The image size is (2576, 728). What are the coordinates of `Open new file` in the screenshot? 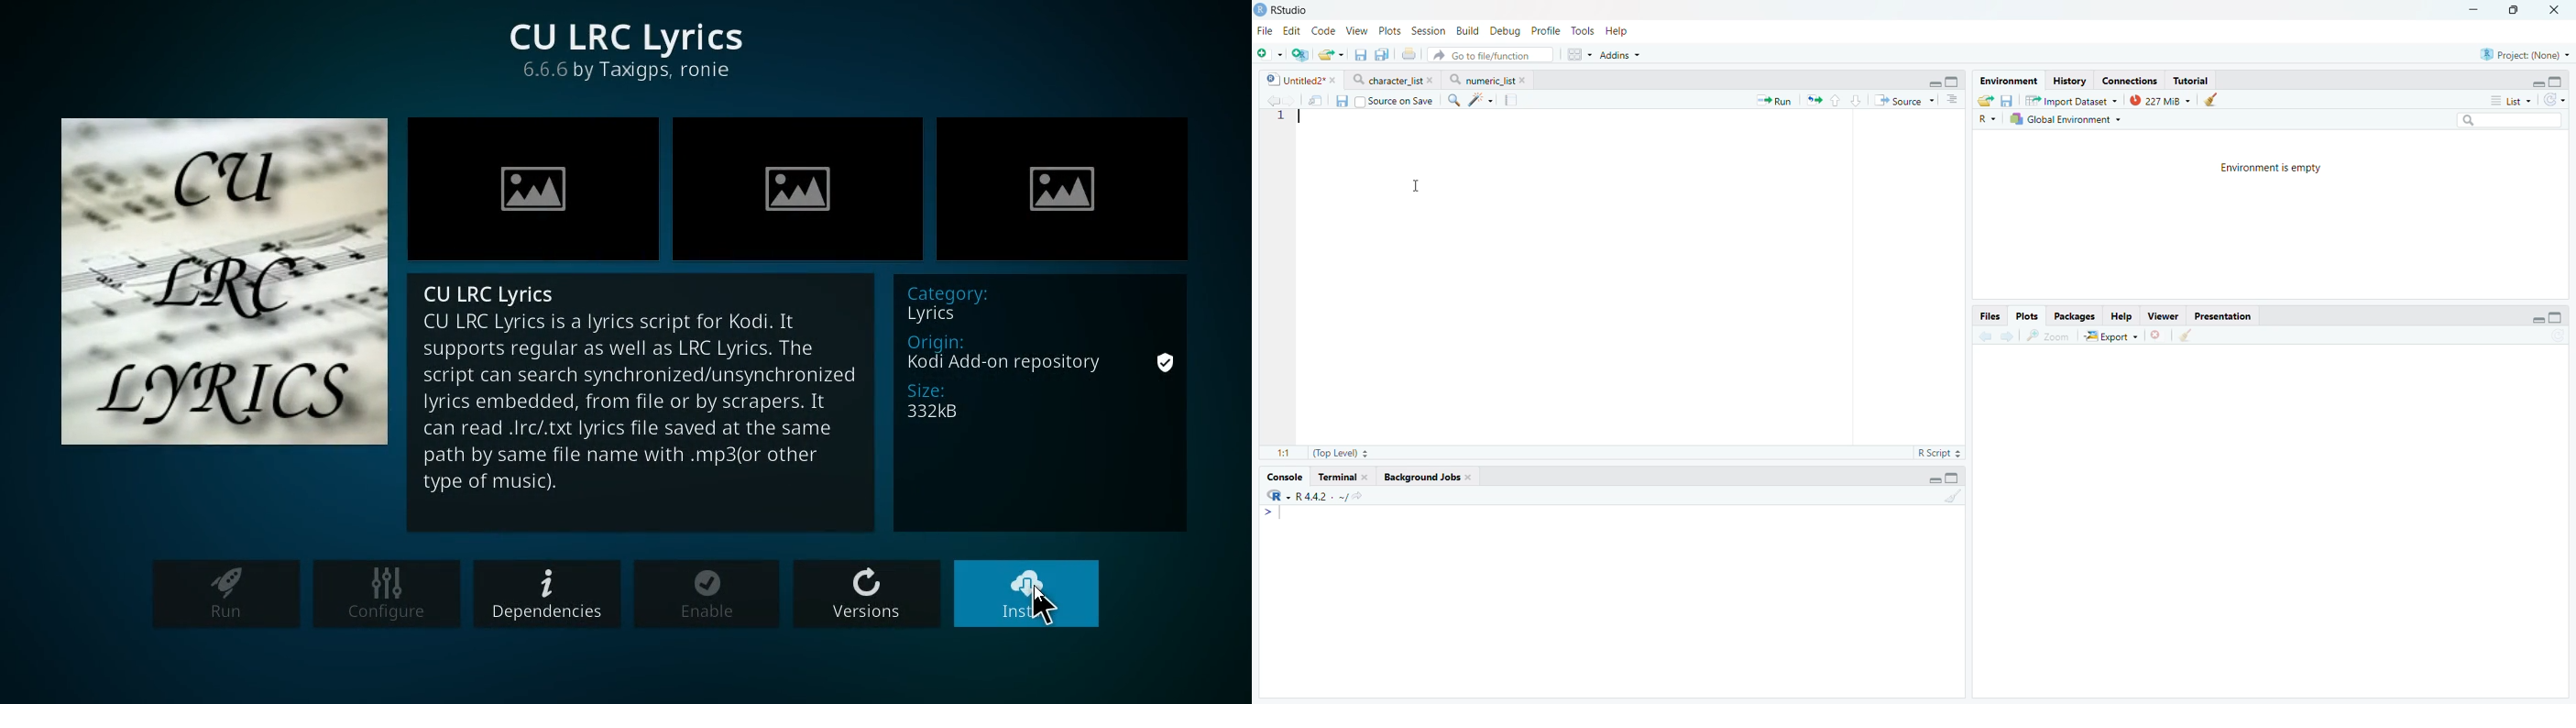 It's located at (1268, 55).